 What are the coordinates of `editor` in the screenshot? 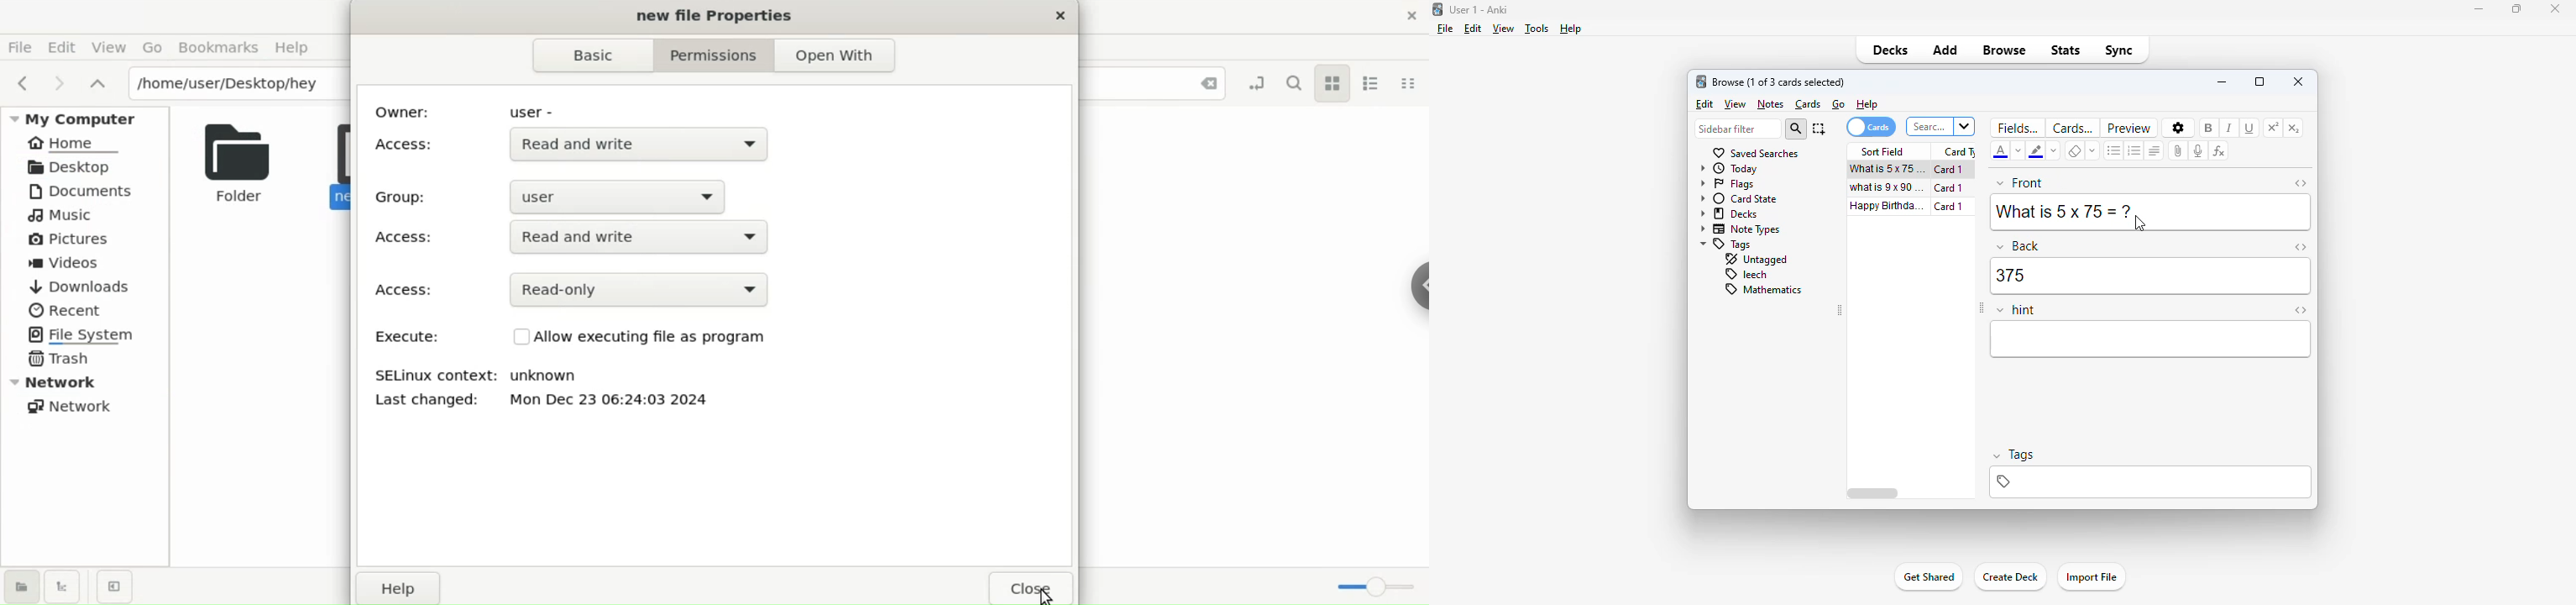 It's located at (2151, 339).